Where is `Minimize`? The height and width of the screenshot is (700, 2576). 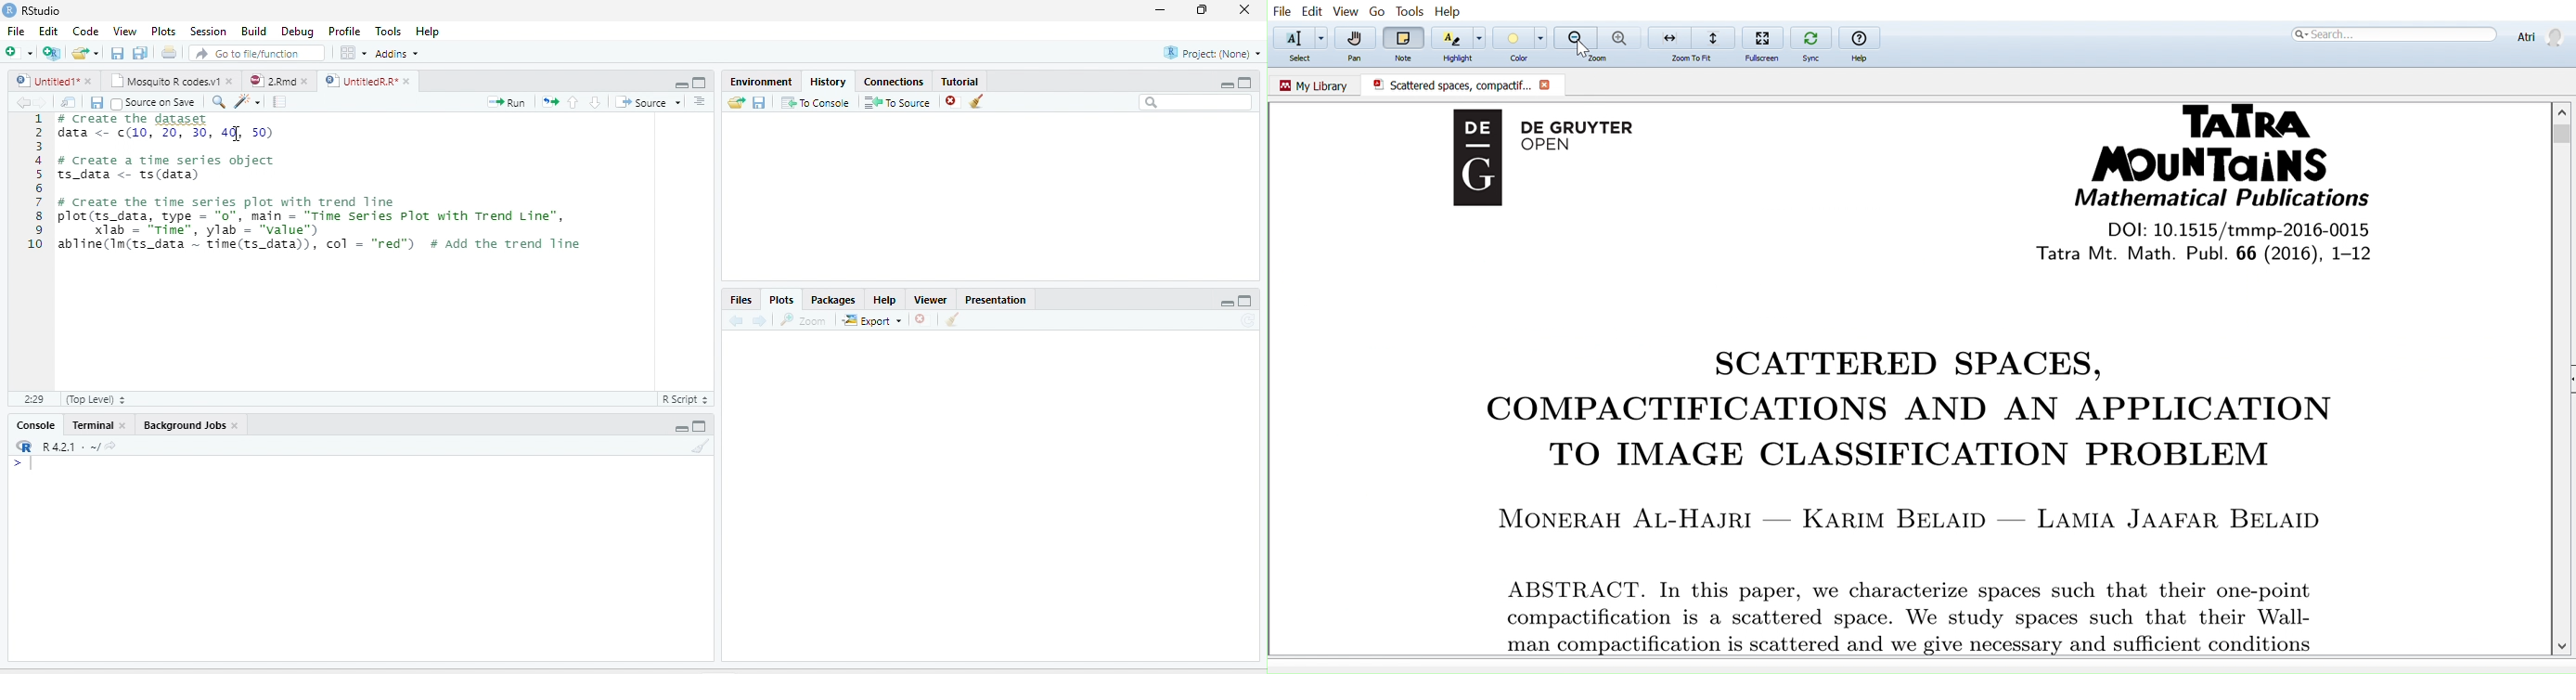
Minimize is located at coordinates (1226, 84).